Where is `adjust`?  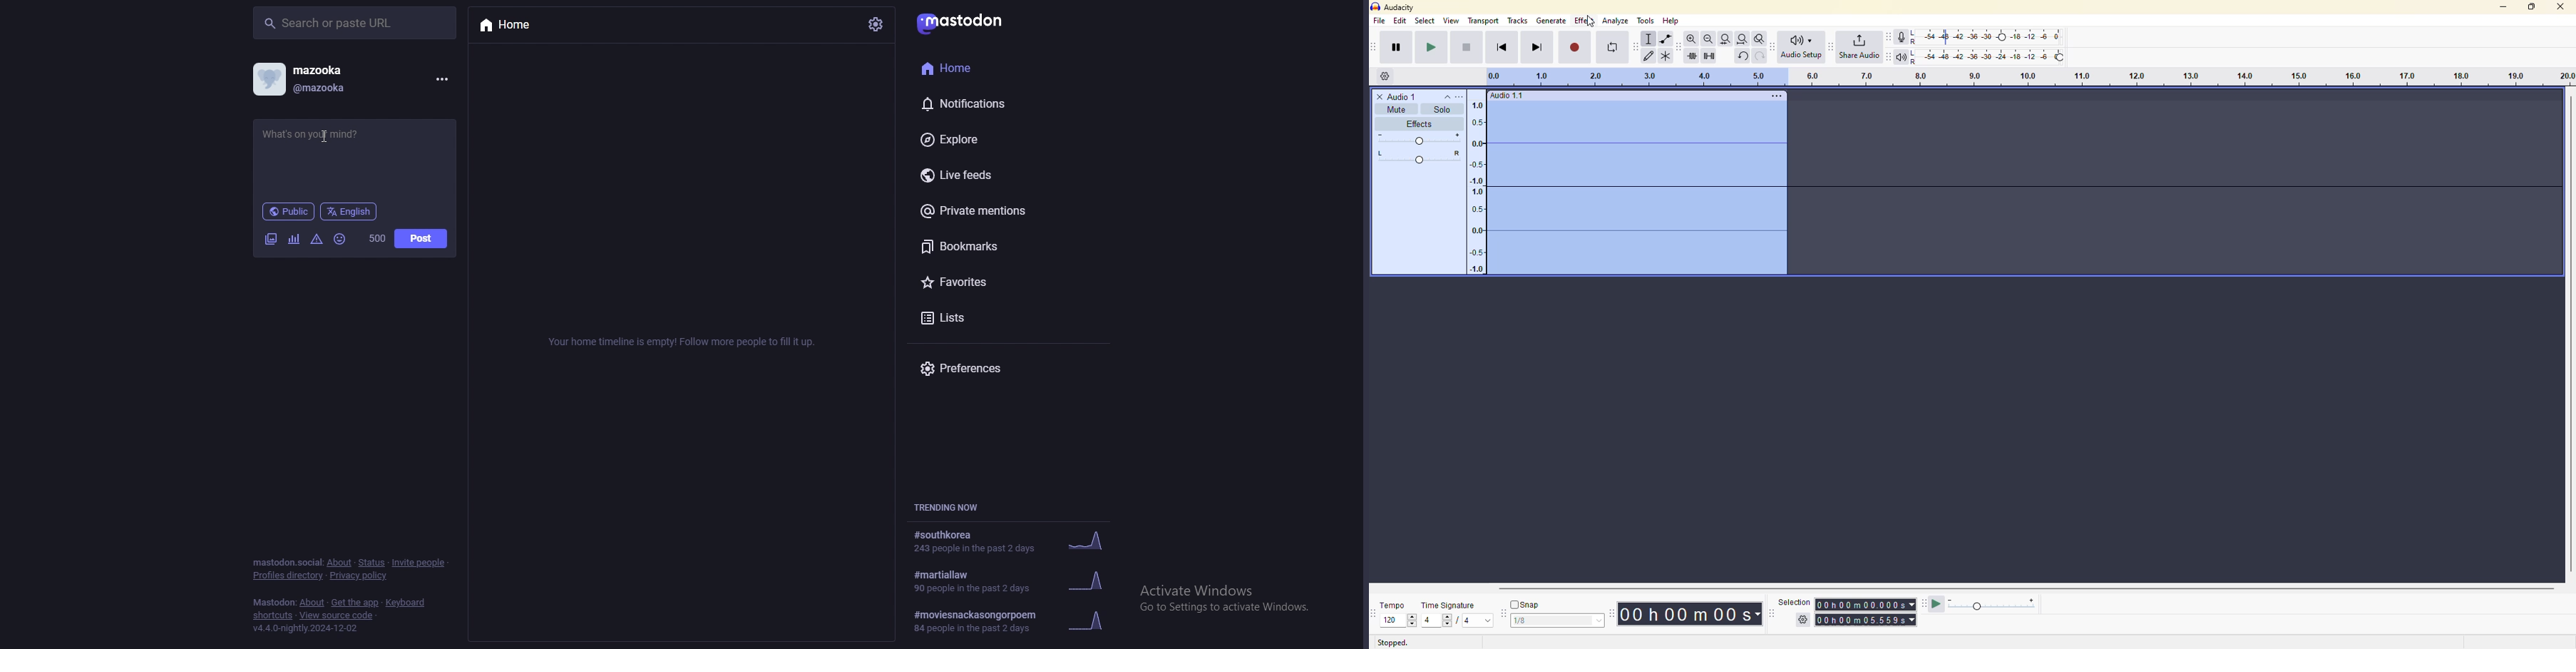
adjust is located at coordinates (1420, 139).